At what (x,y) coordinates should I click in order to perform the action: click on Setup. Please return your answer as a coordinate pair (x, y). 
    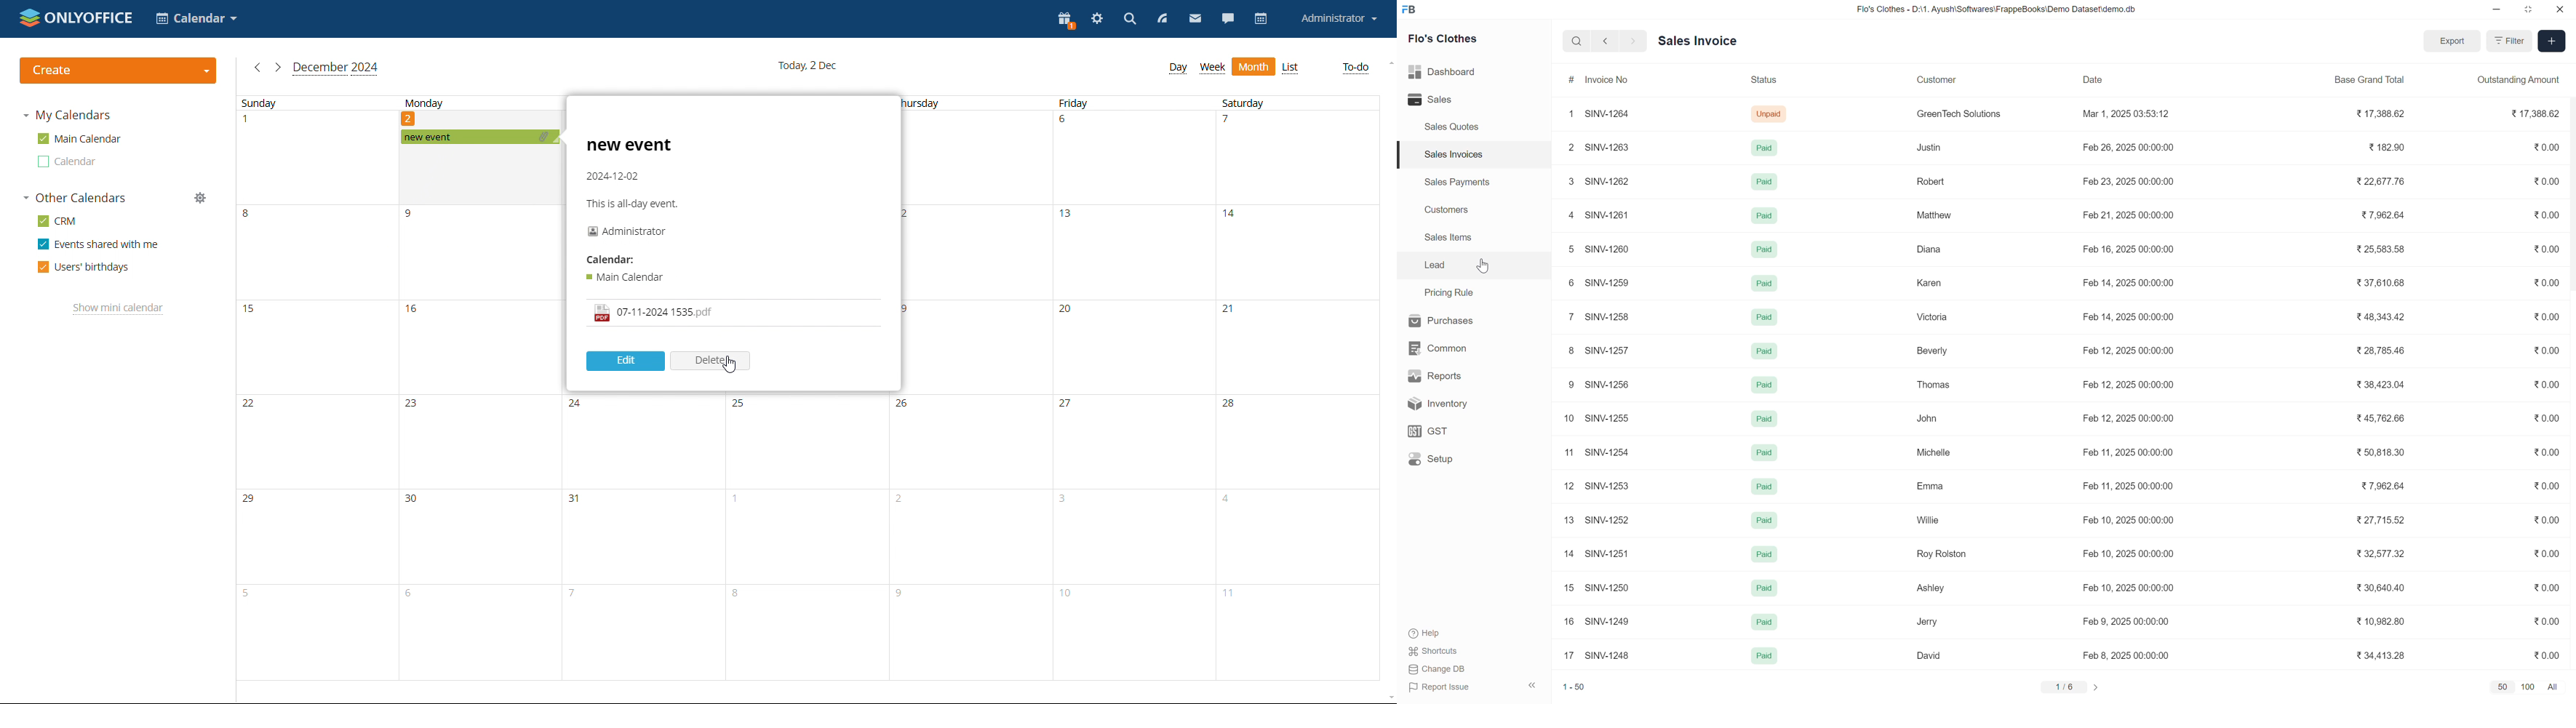
    Looking at the image, I should click on (1431, 459).